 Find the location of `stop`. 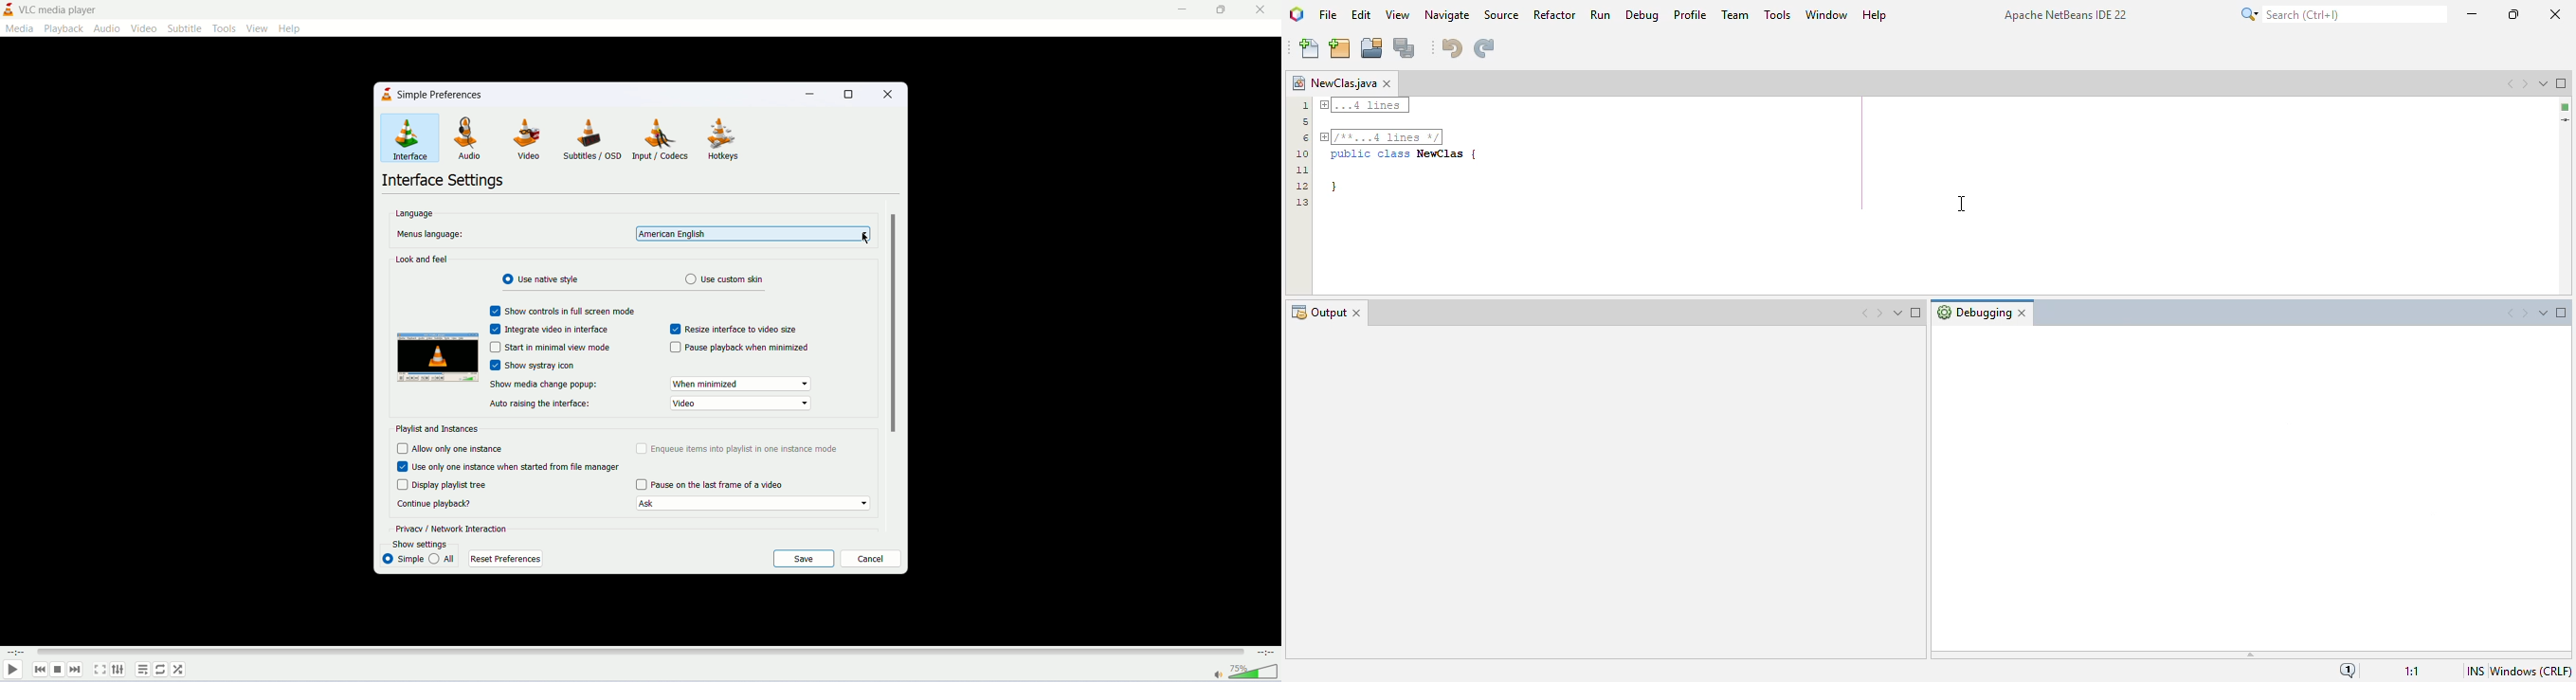

stop is located at coordinates (57, 671).